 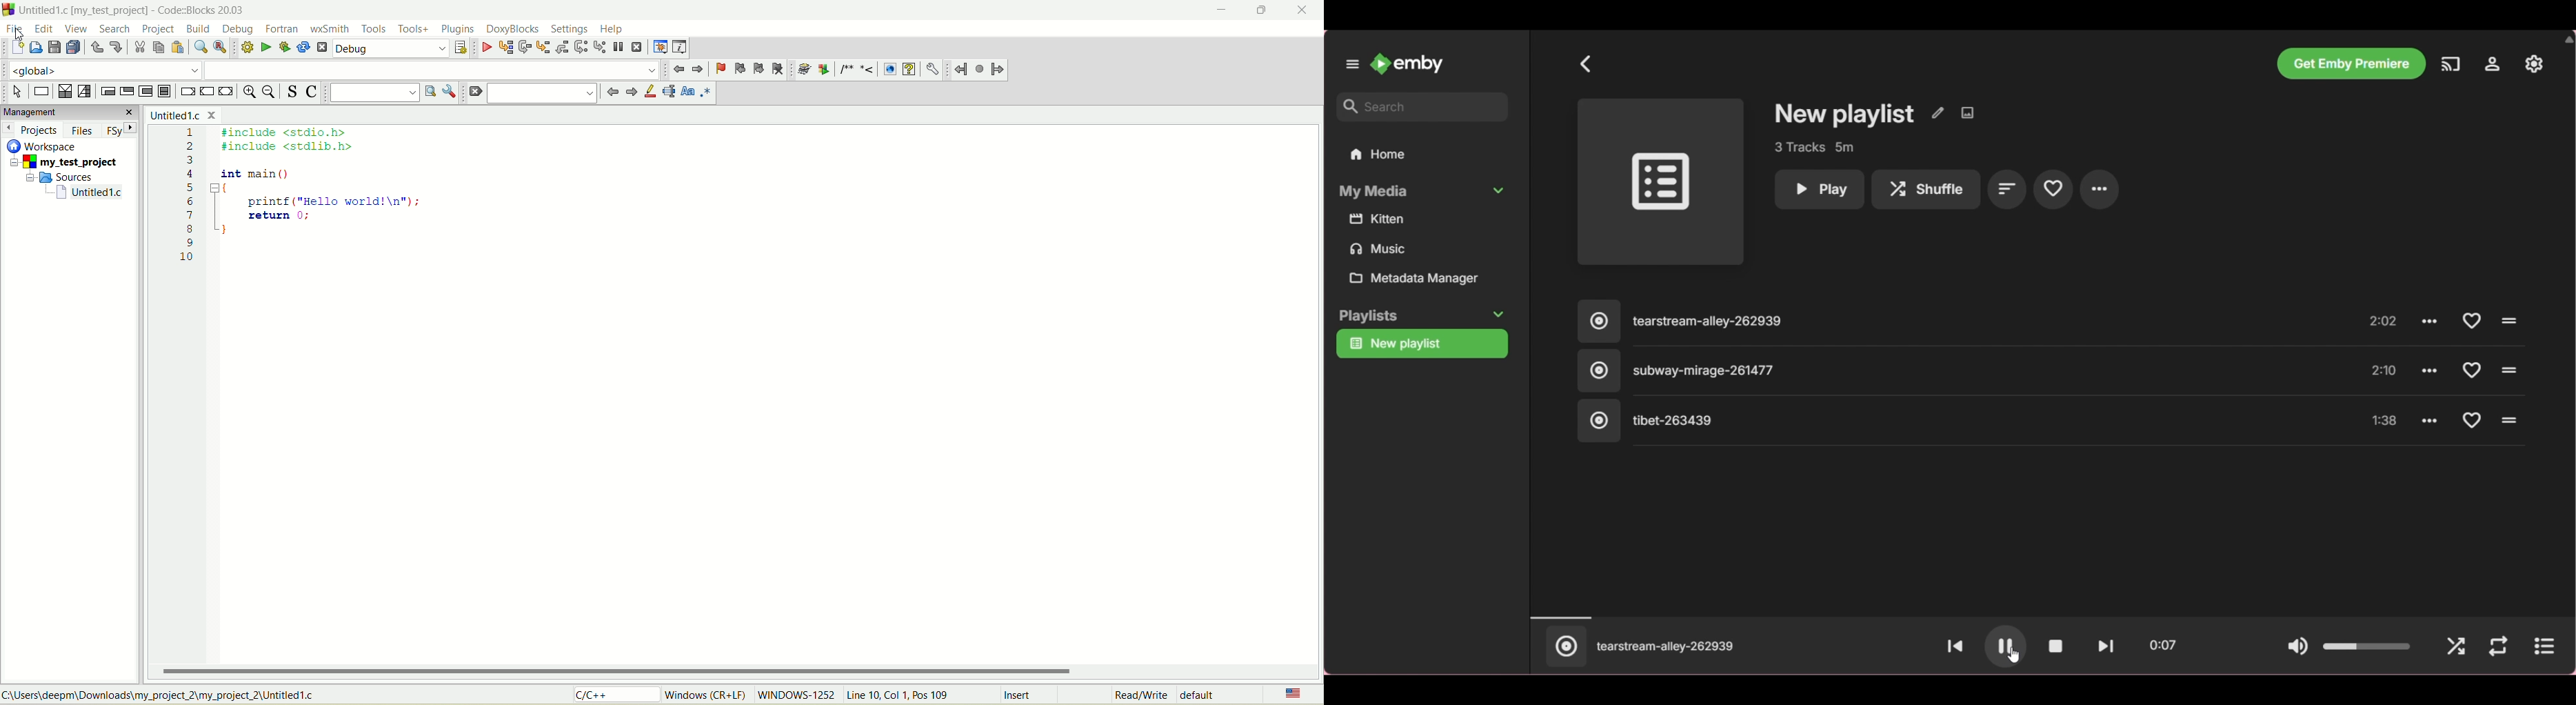 What do you see at coordinates (115, 46) in the screenshot?
I see `redo` at bounding box center [115, 46].